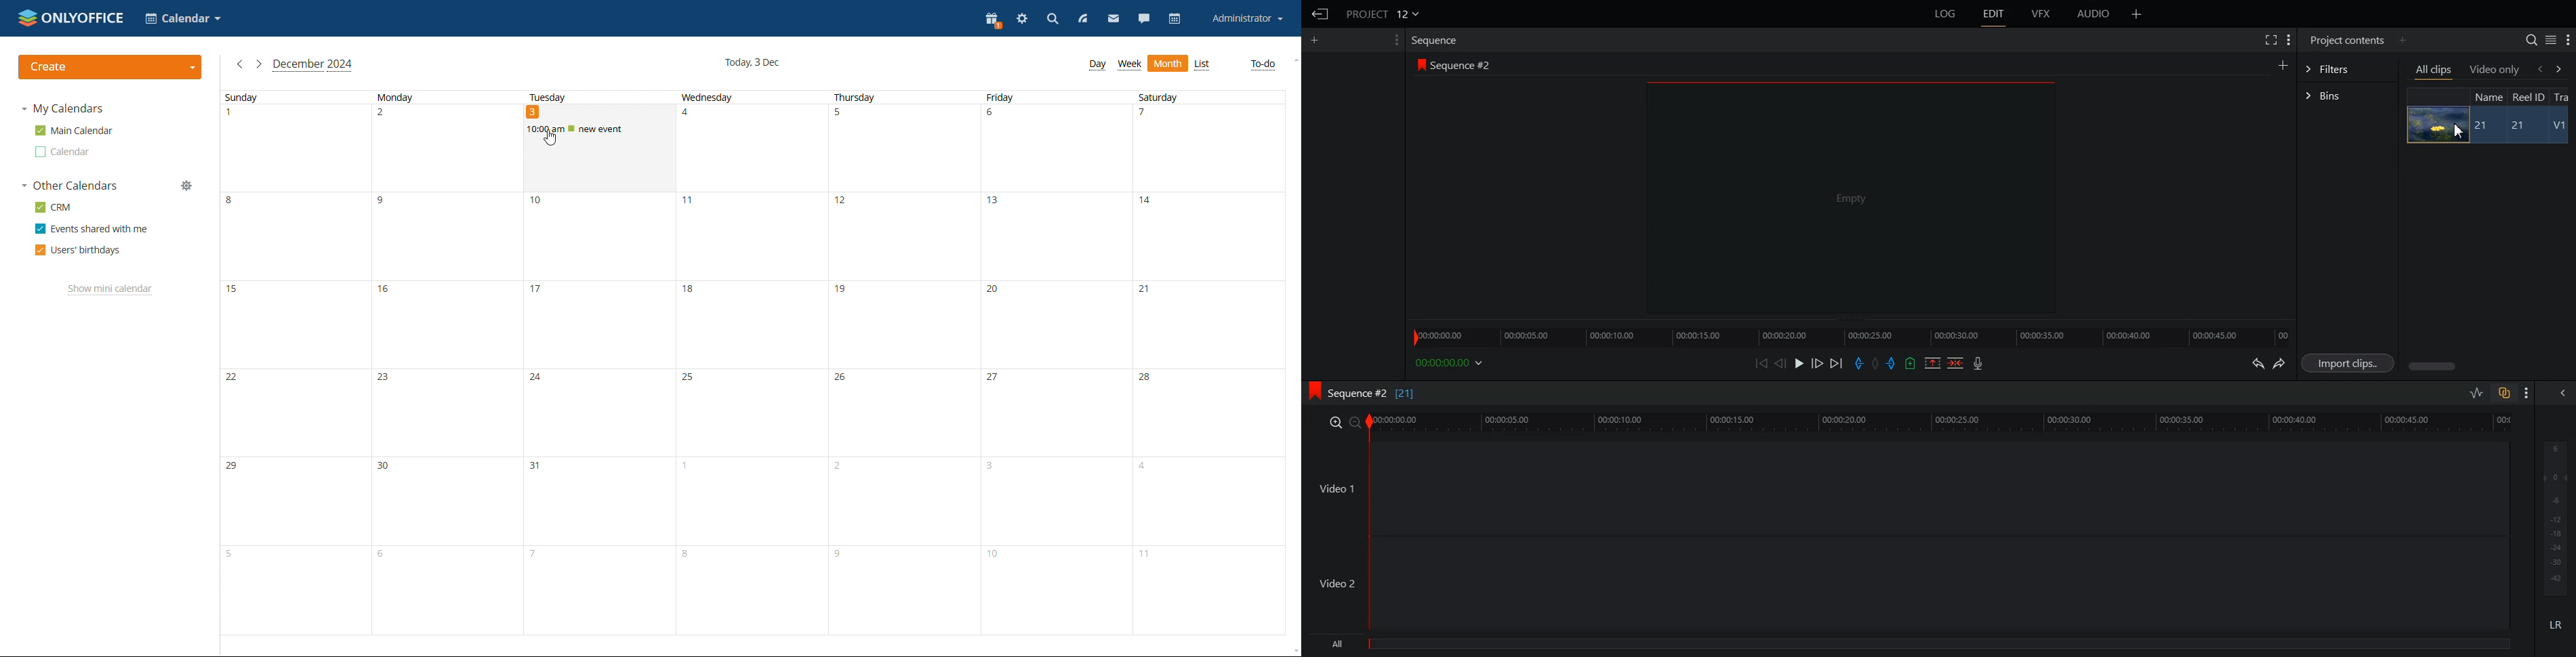 The width and height of the screenshot is (2576, 672). I want to click on other calendar, so click(64, 152).